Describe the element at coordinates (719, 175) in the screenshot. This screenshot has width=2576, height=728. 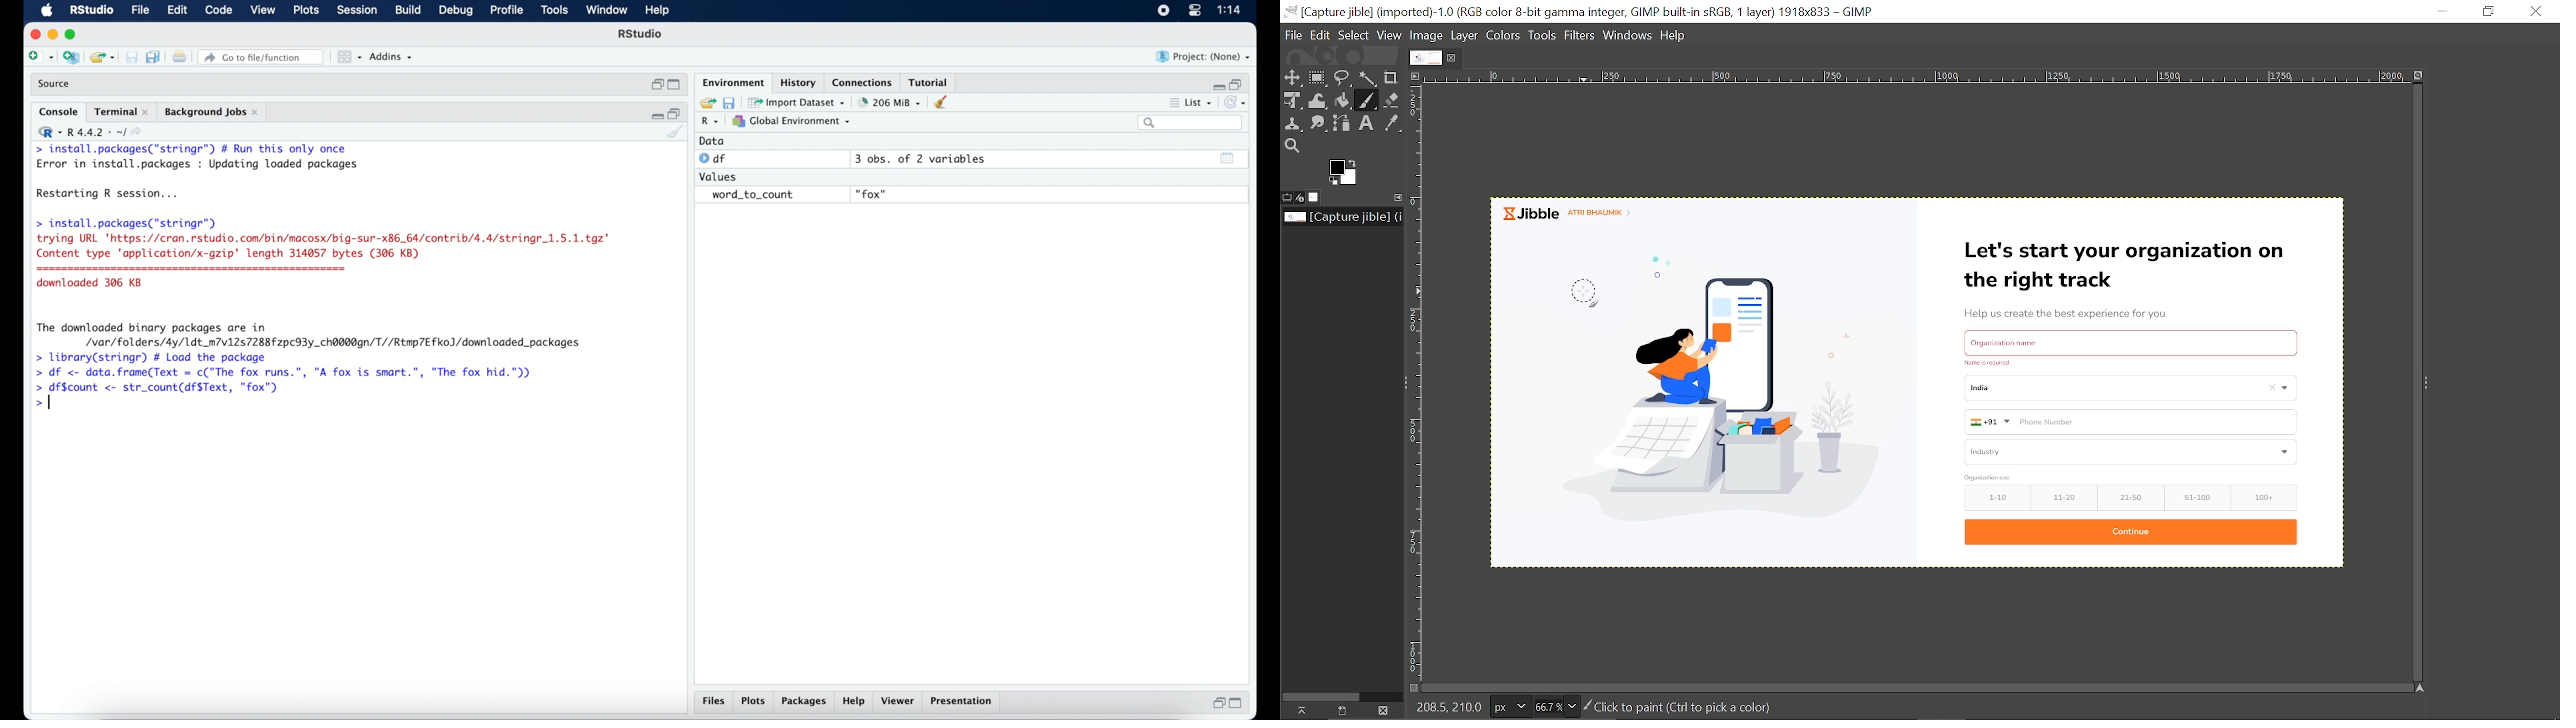
I see `values` at that location.